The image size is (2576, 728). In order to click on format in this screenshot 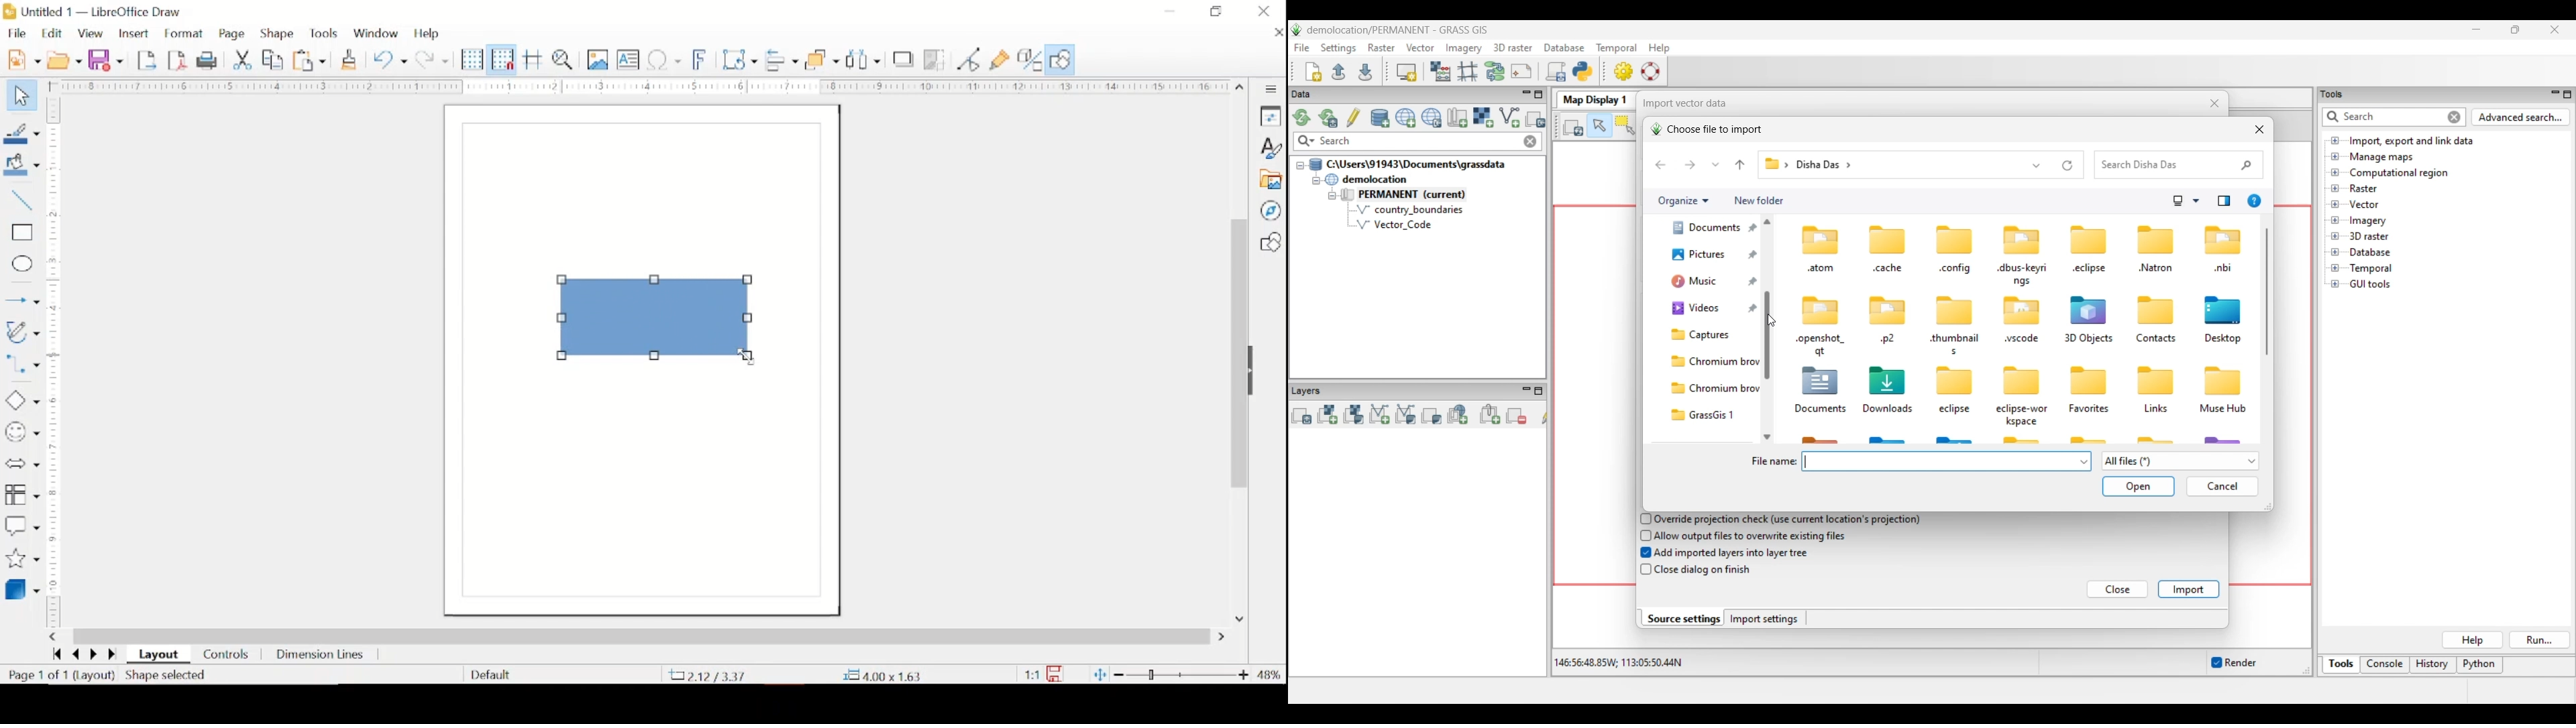, I will do `click(185, 34)`.